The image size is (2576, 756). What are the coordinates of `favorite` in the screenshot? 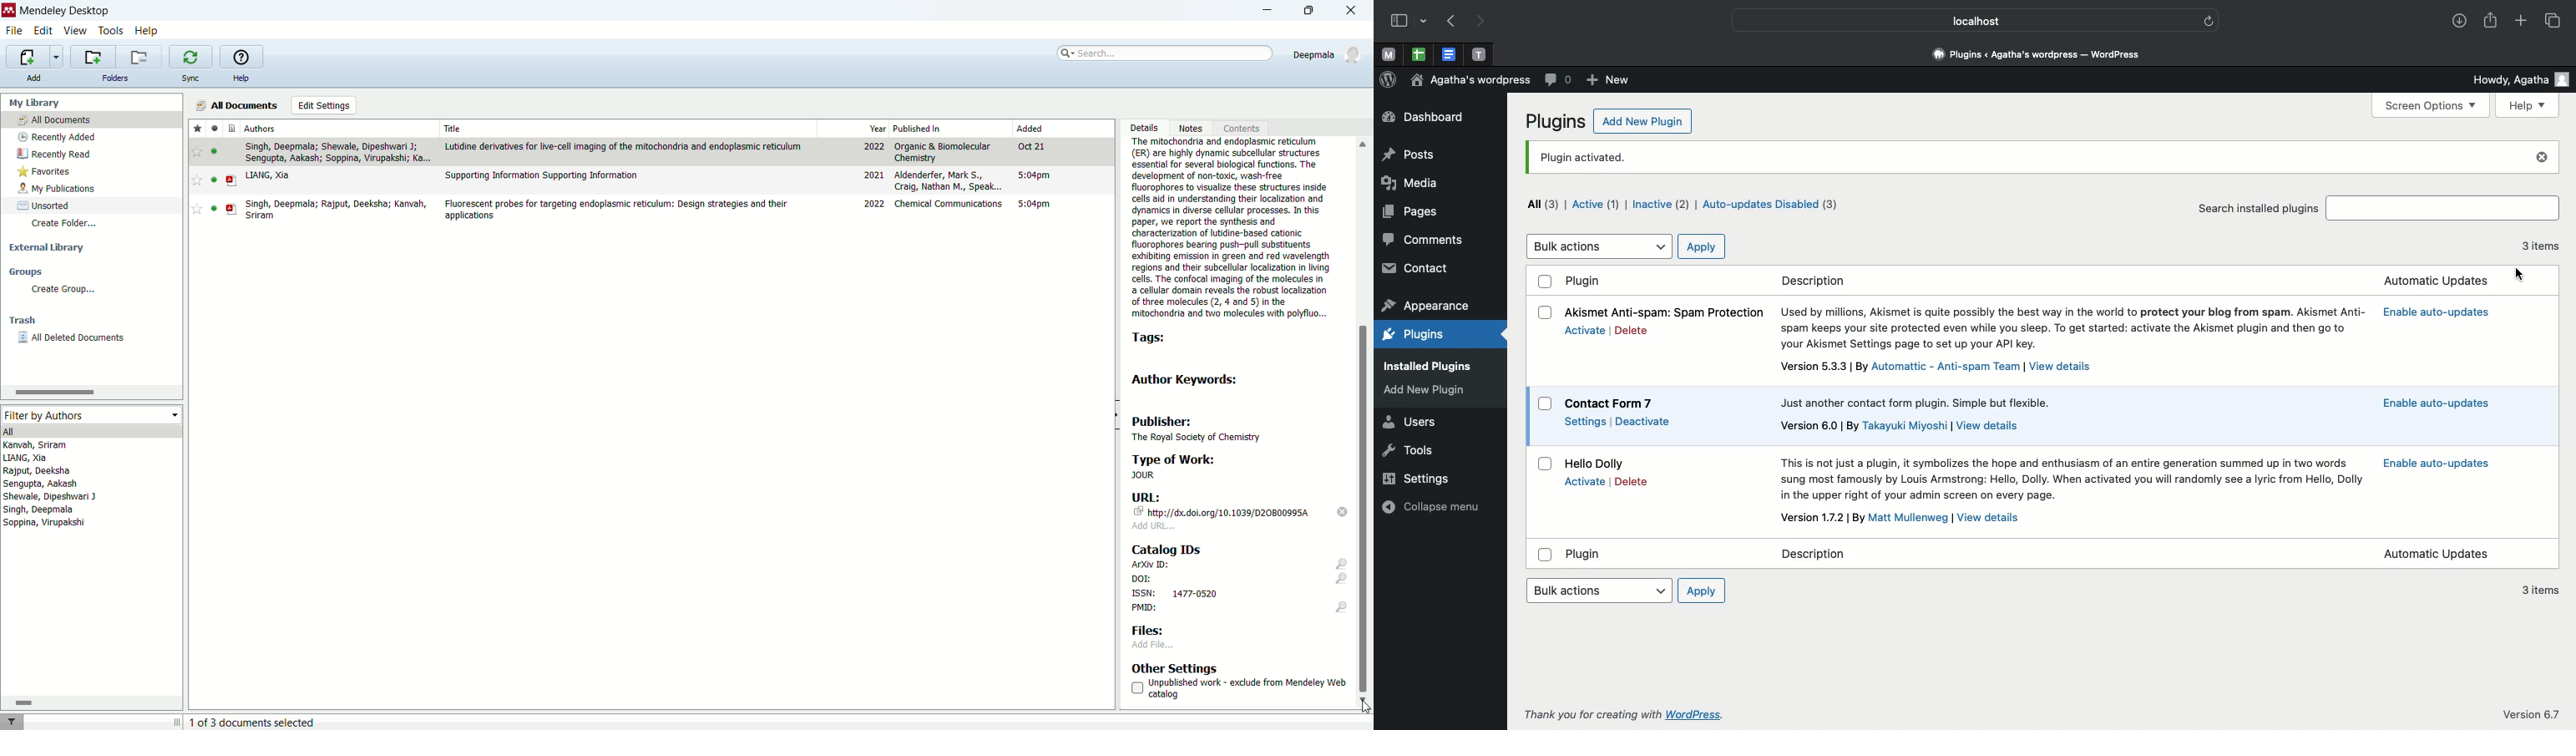 It's located at (197, 180).